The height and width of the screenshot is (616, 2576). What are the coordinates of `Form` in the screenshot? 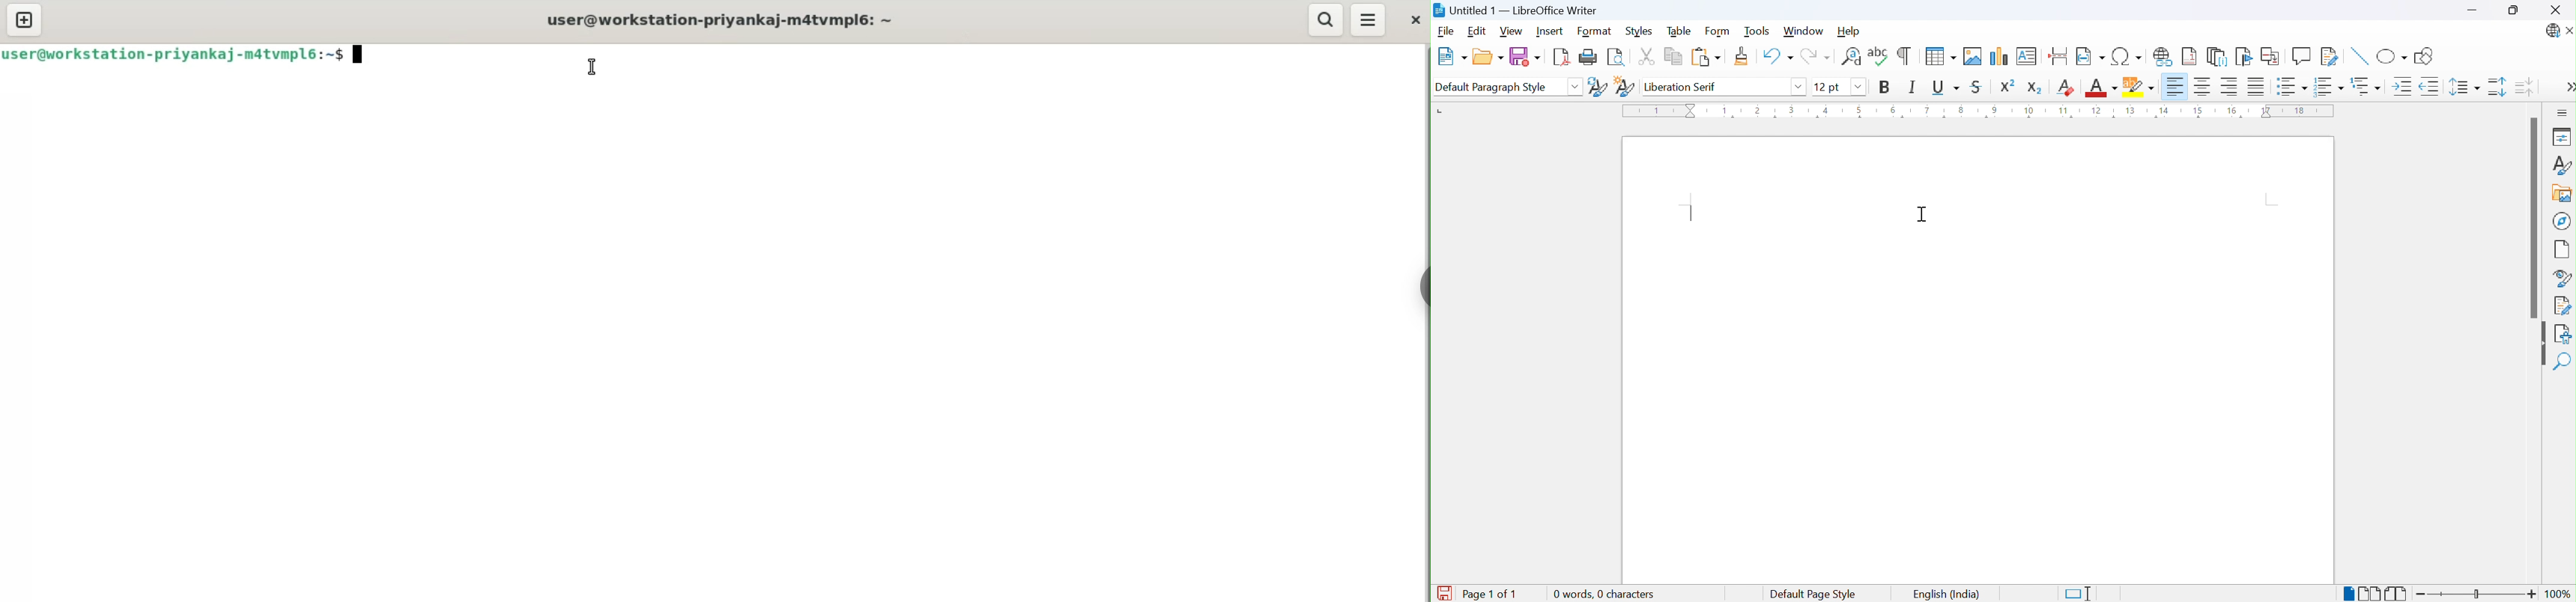 It's located at (1719, 30).